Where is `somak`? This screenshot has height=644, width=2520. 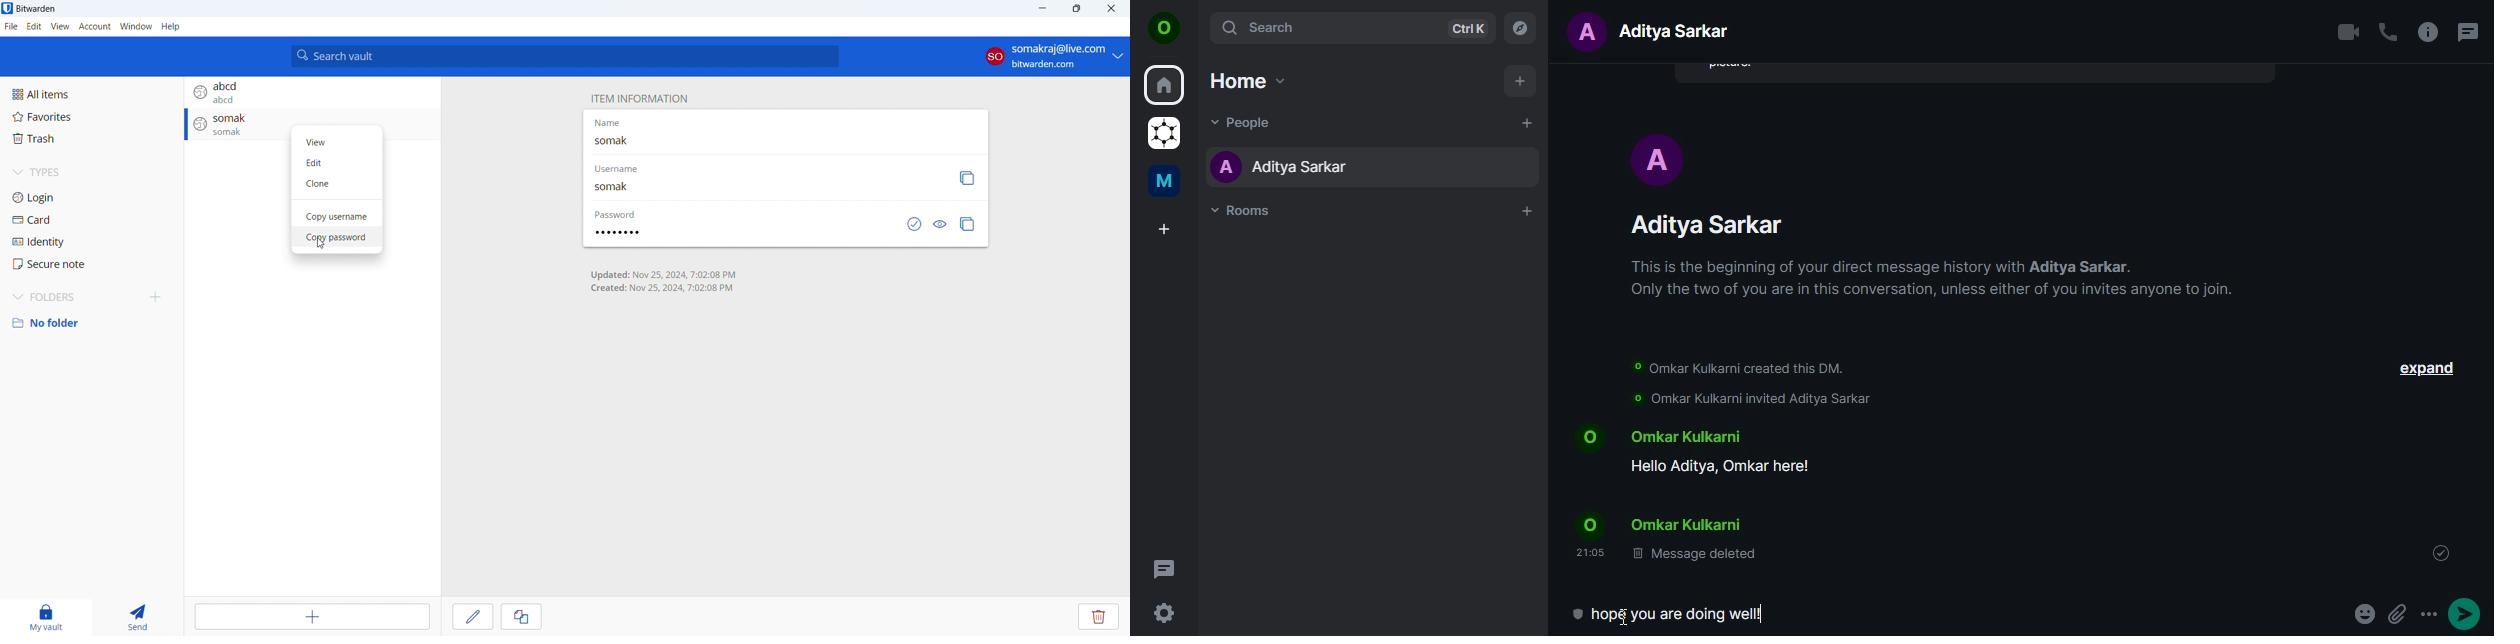
somak is located at coordinates (621, 188).